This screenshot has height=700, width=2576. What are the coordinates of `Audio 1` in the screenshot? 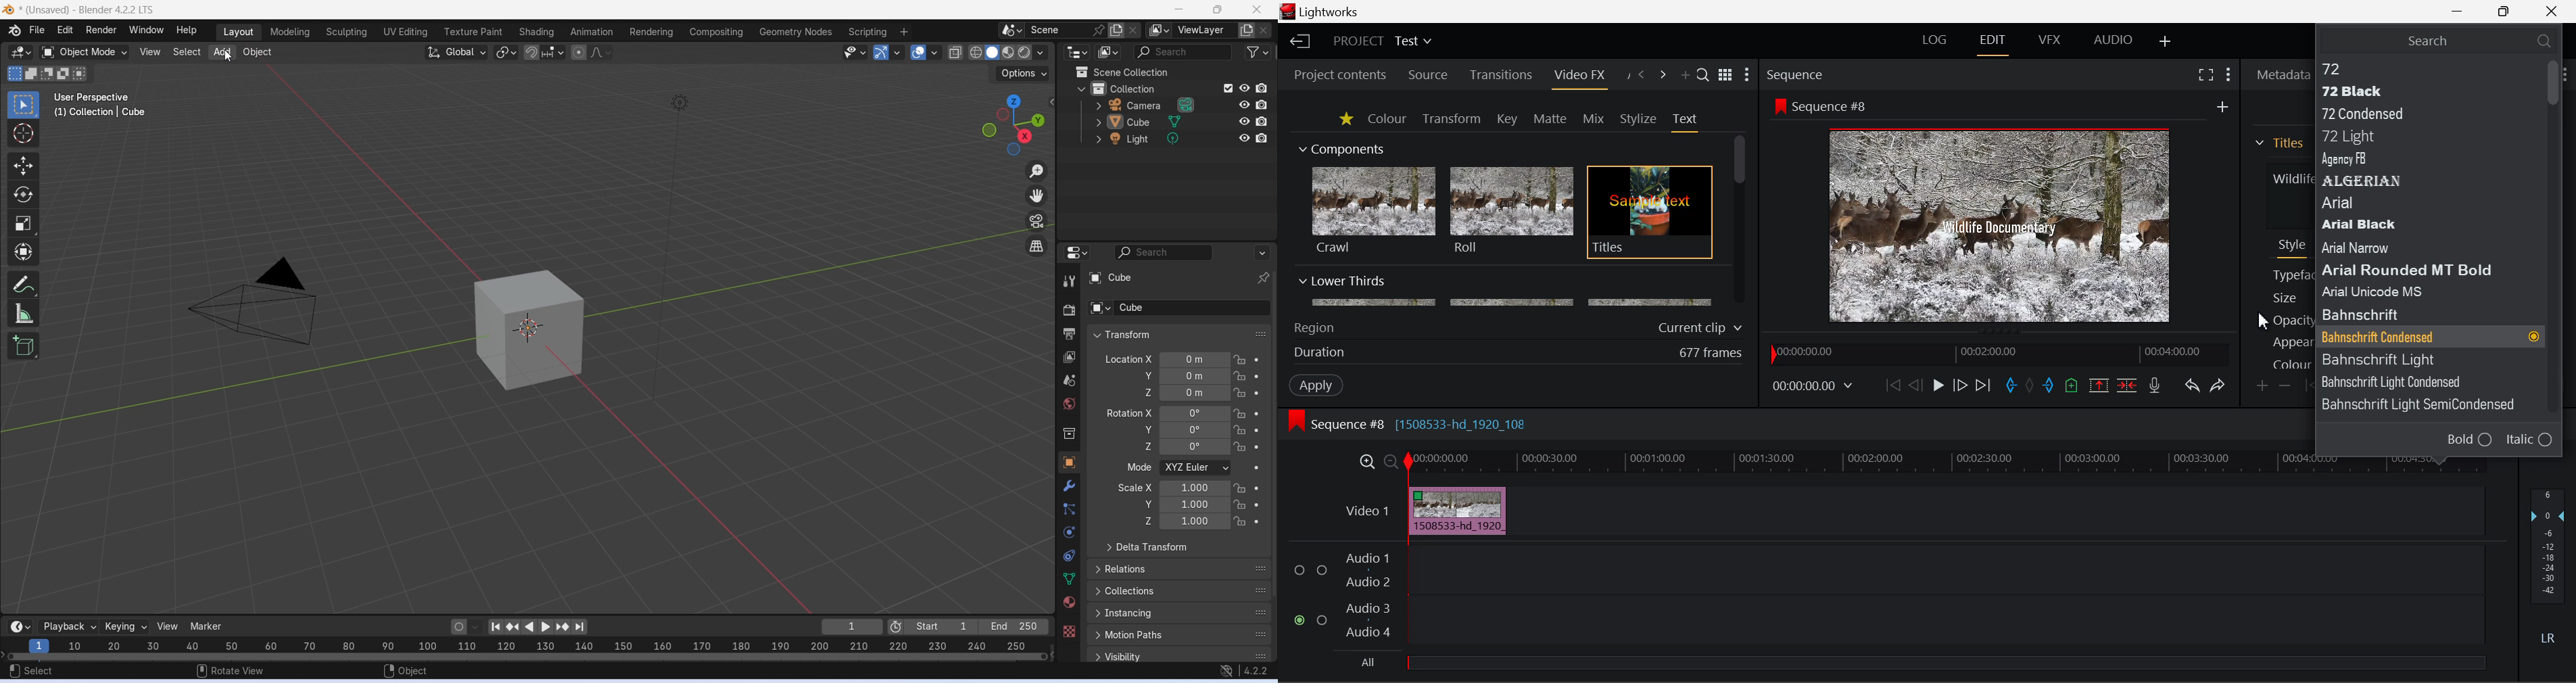 It's located at (1366, 560).